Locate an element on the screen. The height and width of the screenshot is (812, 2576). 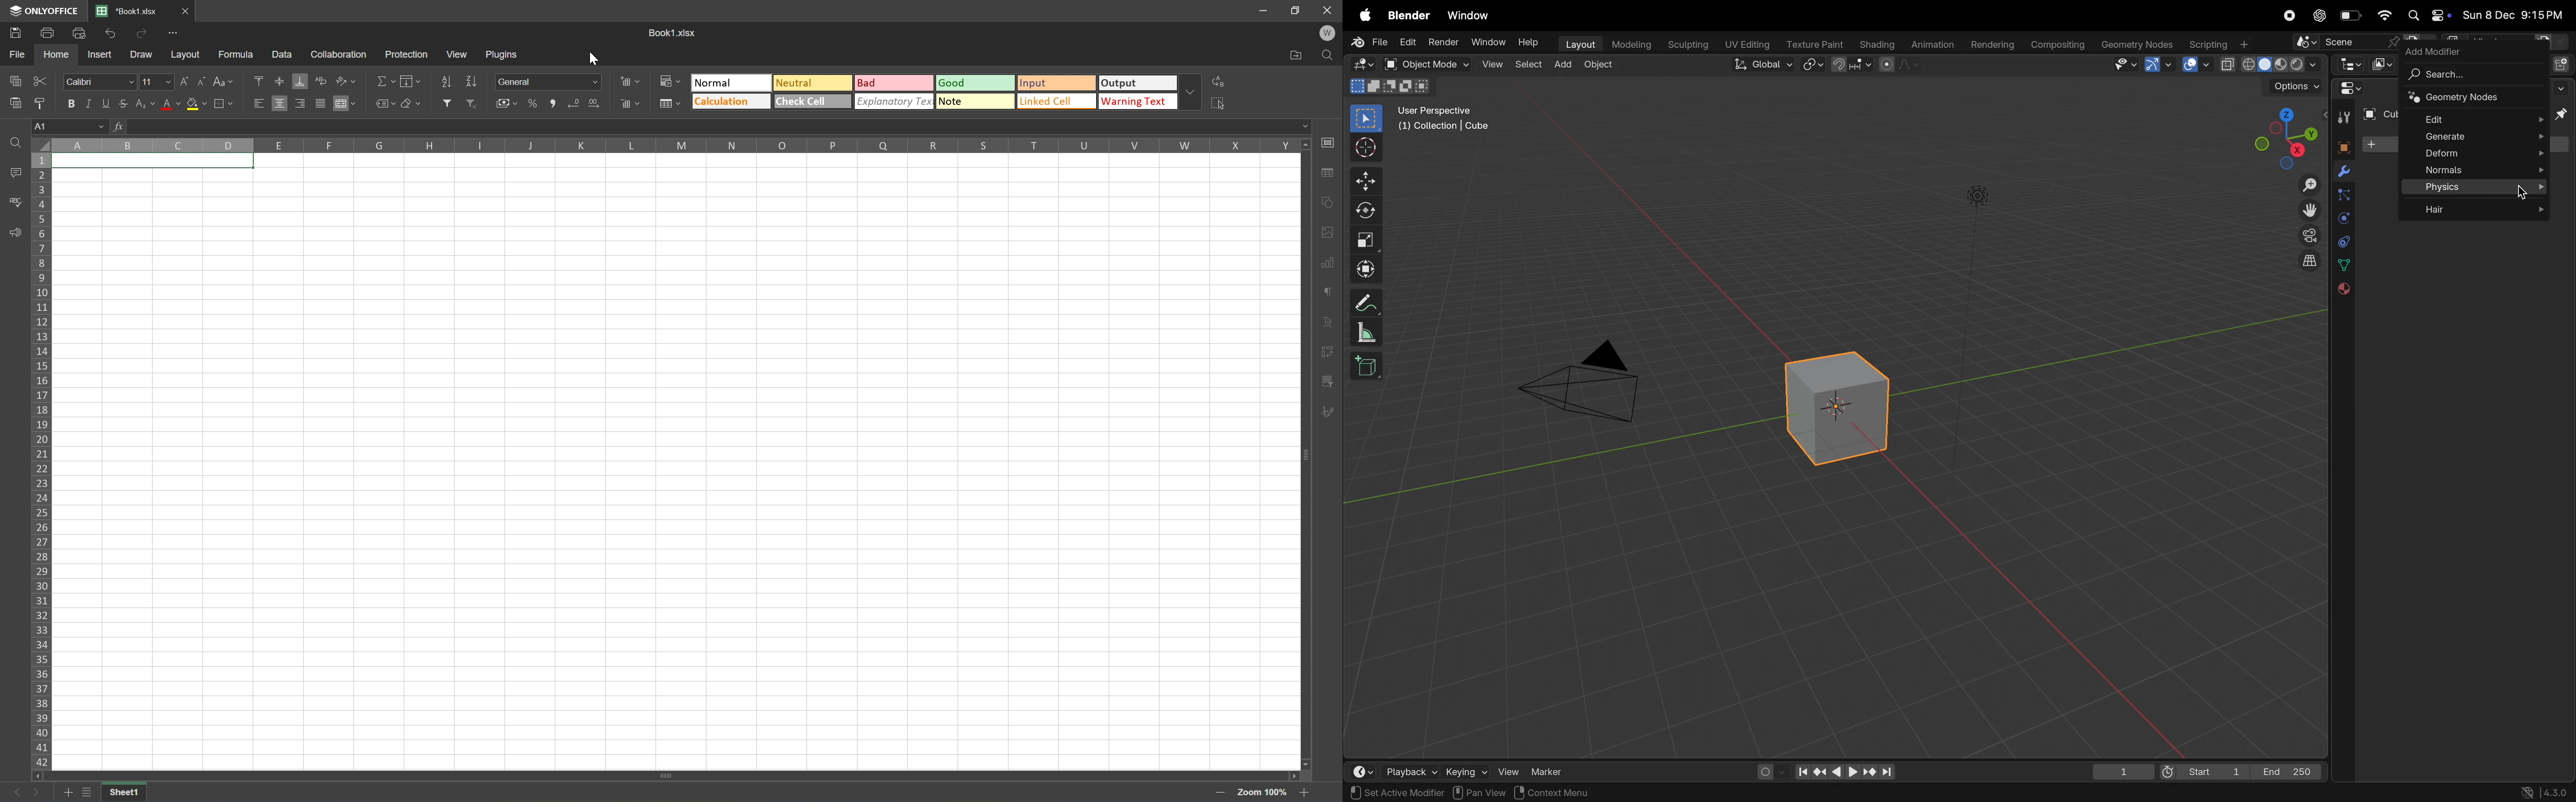
Drop down is located at coordinates (1194, 93).